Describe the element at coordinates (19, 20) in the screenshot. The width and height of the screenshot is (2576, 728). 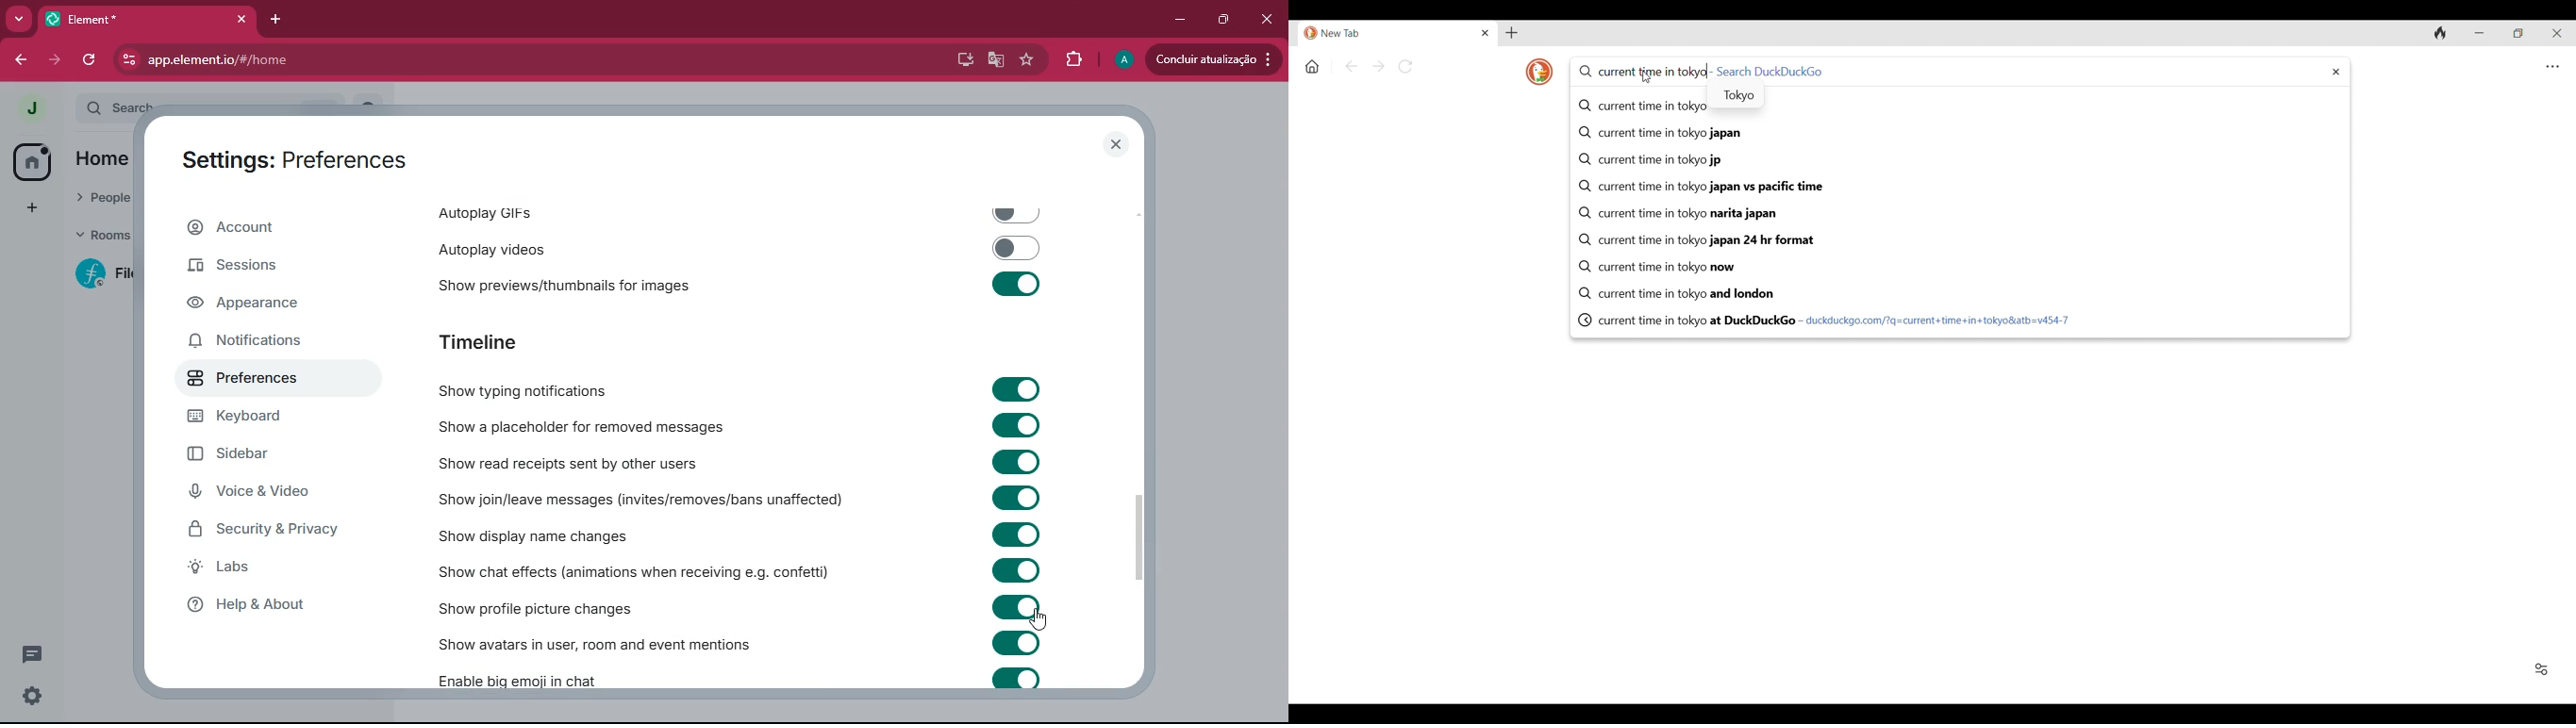
I see `search tabs` at that location.